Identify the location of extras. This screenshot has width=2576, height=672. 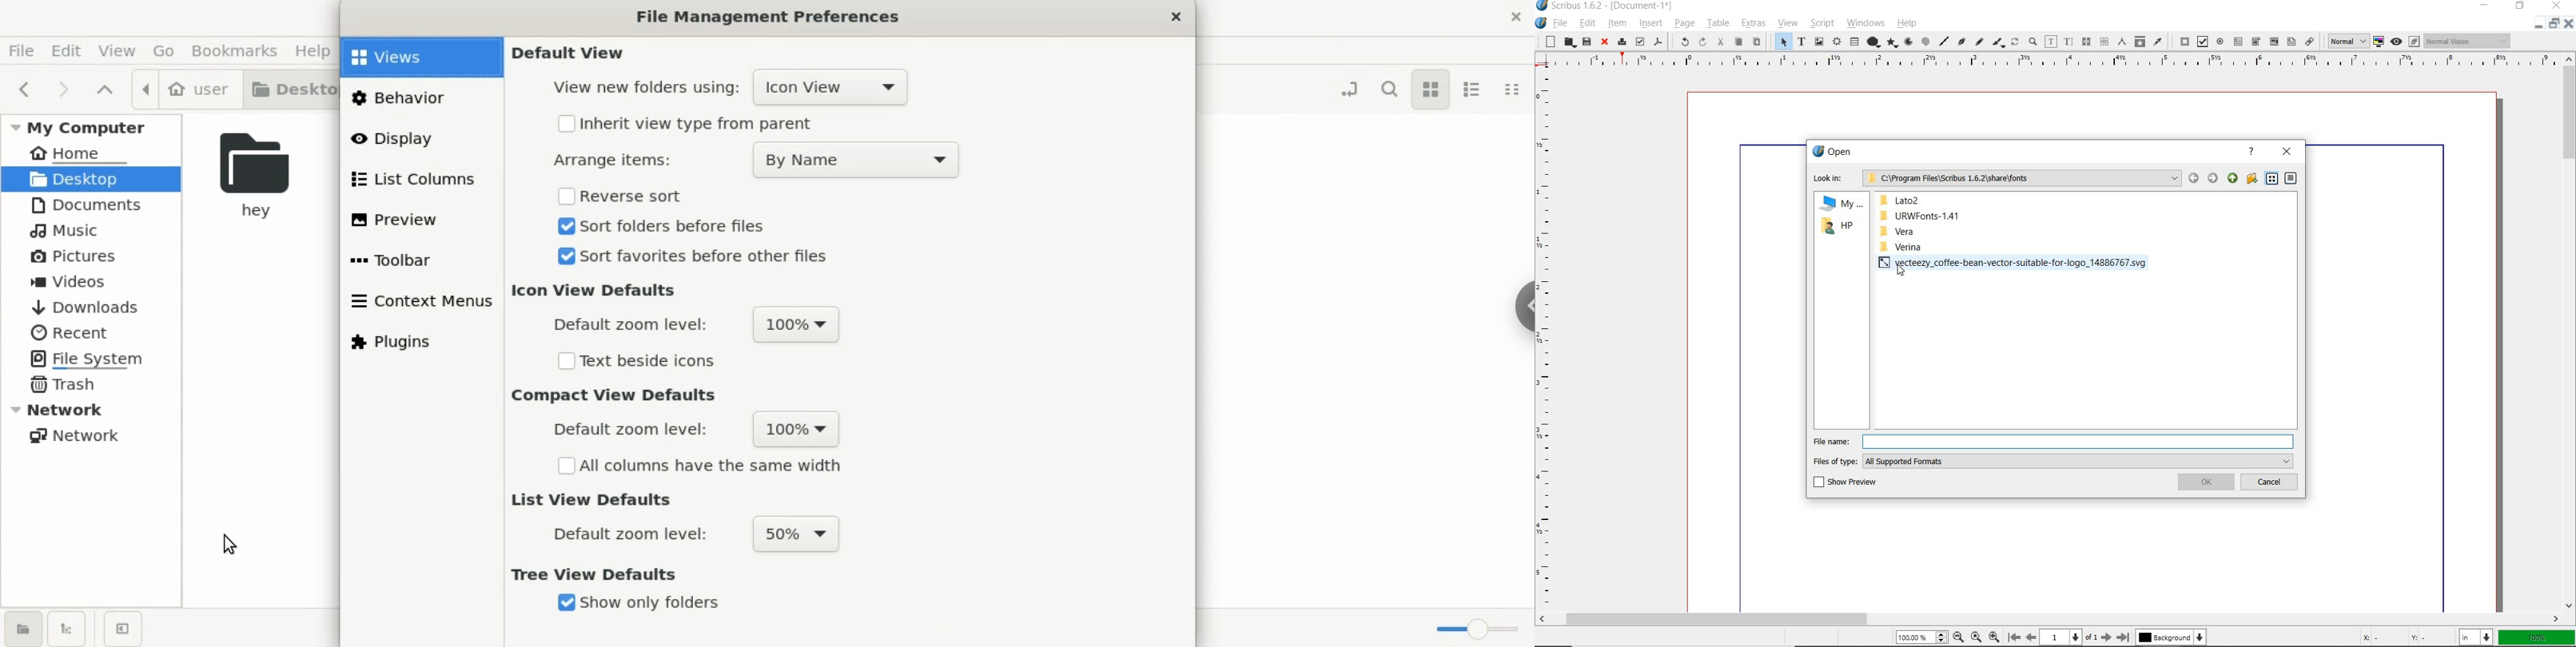
(1753, 23).